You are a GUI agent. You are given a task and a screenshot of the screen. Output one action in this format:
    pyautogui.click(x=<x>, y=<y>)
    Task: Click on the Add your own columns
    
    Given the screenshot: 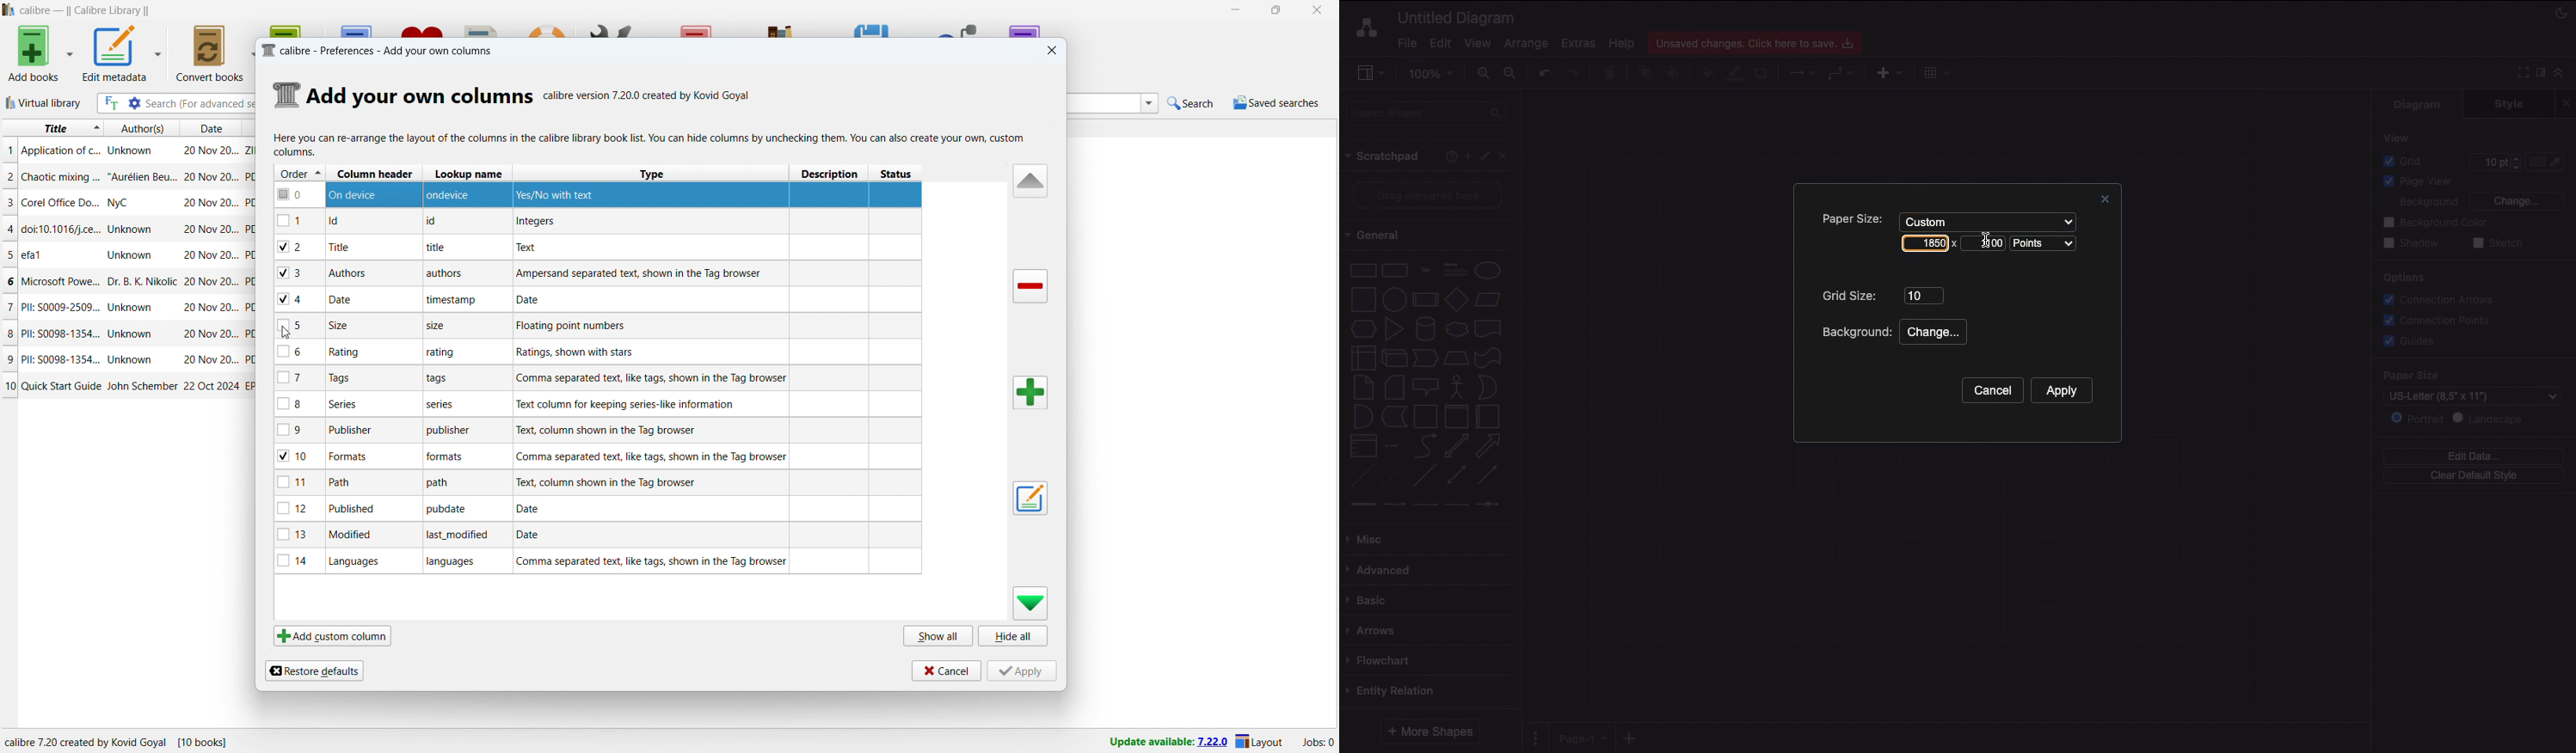 What is the action you would take?
    pyautogui.click(x=421, y=95)
    